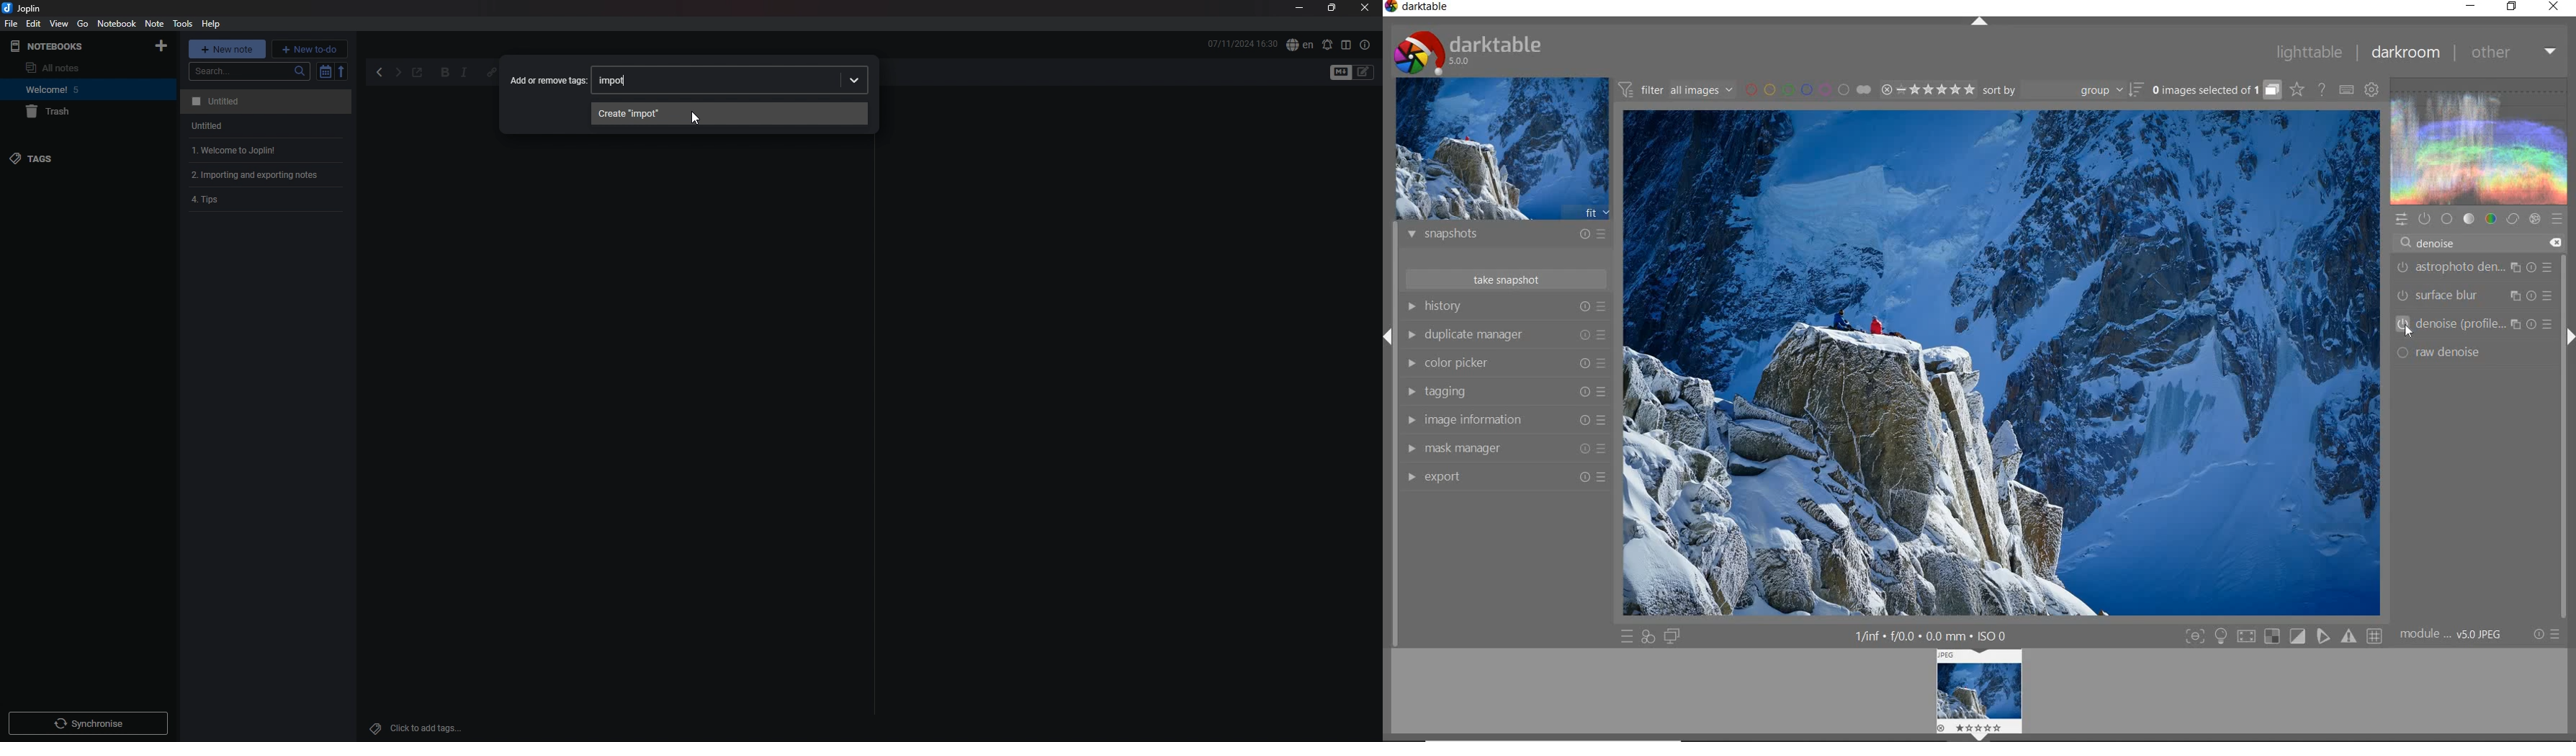 This screenshot has width=2576, height=756. Describe the element at coordinates (1242, 43) in the screenshot. I see `time and date` at that location.